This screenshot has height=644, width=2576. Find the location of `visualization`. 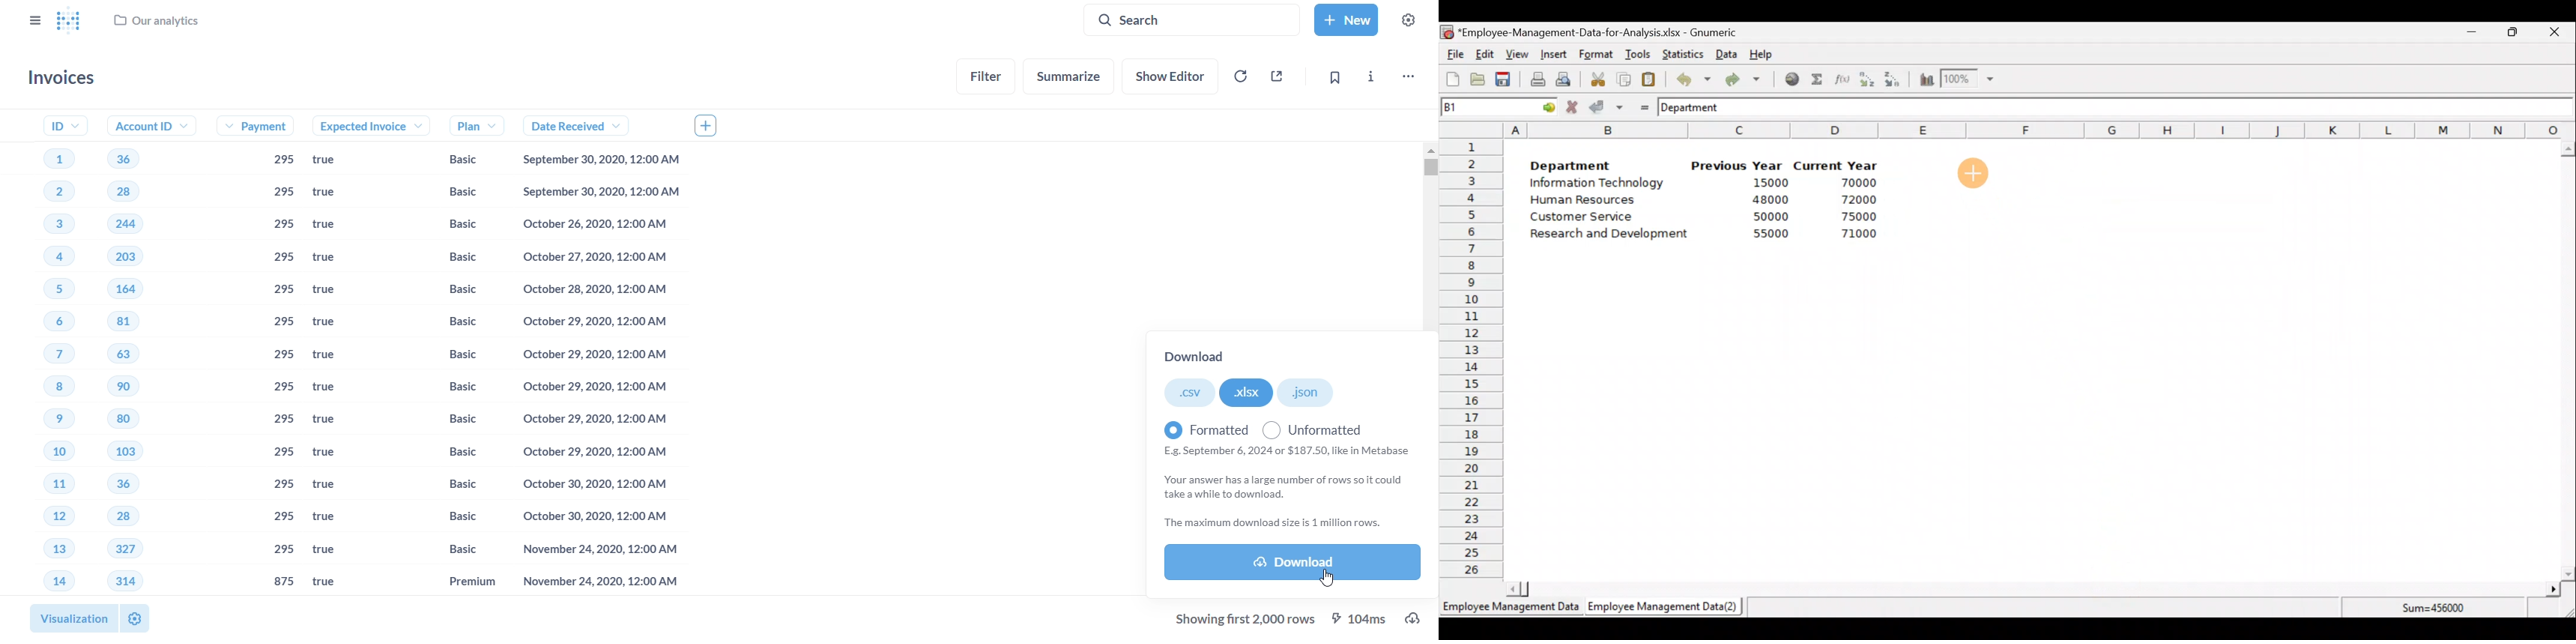

visualization is located at coordinates (68, 615).